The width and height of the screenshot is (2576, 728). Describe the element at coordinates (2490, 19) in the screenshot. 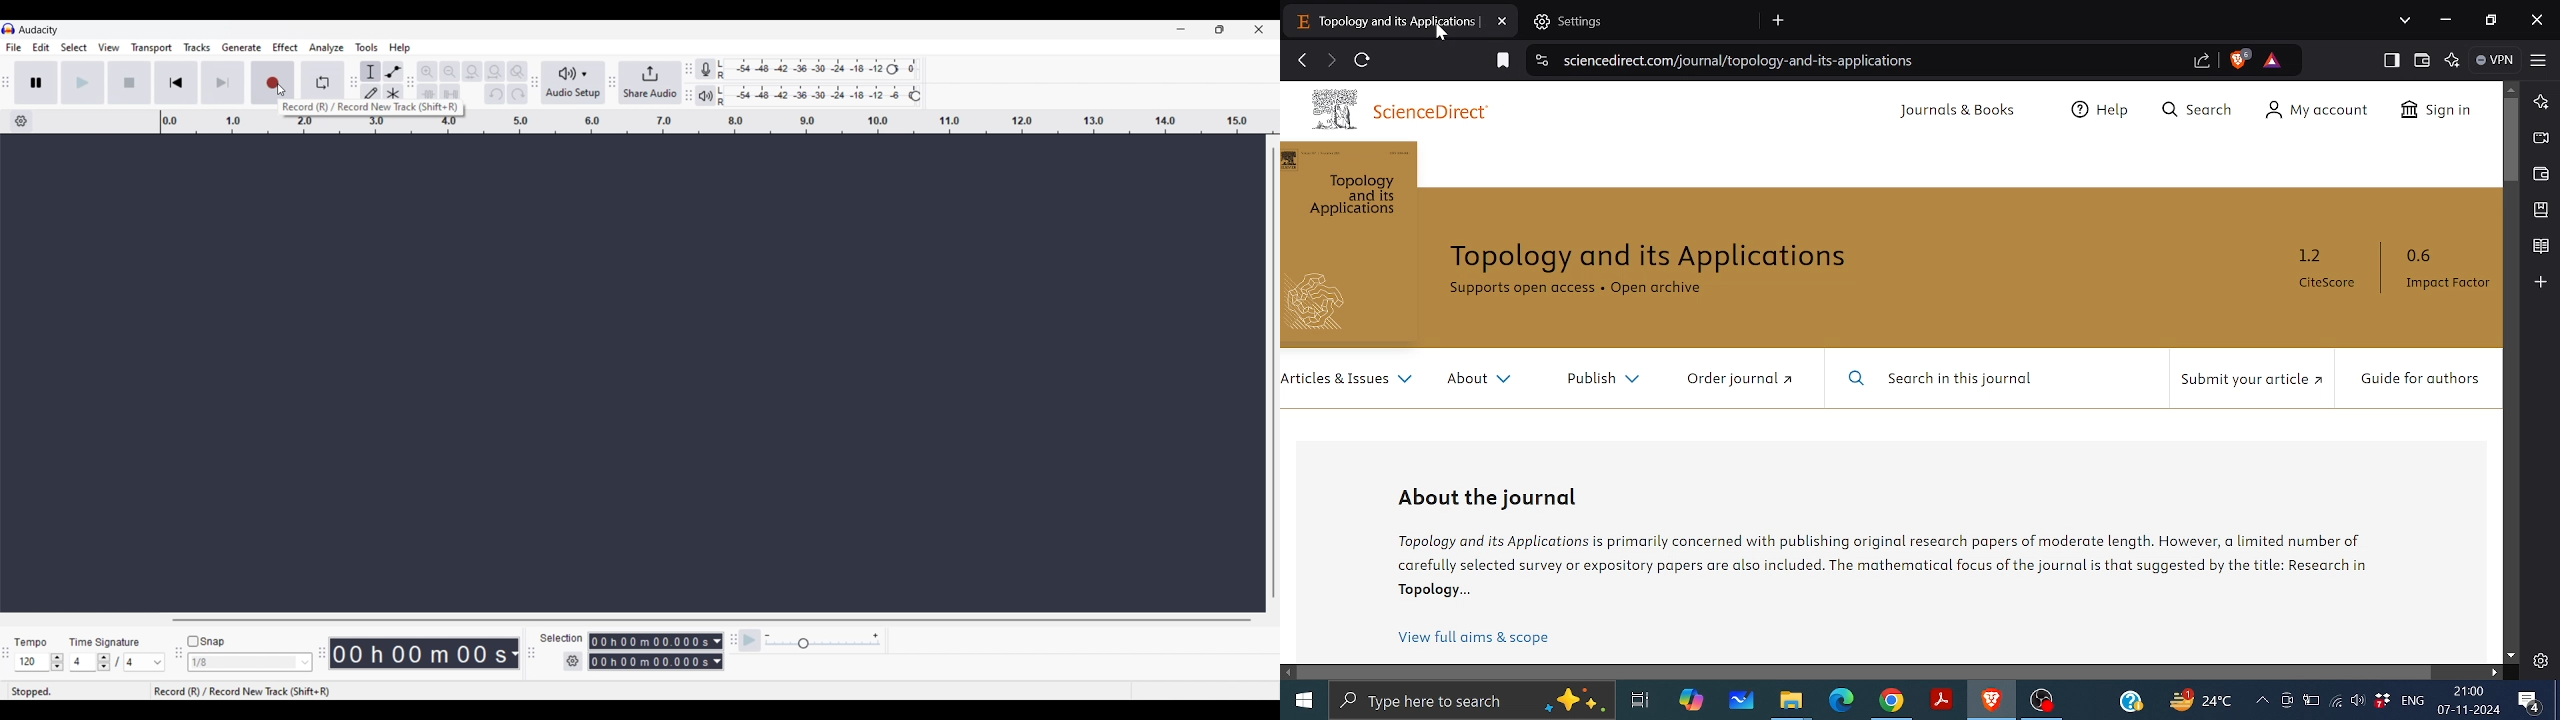

I see `restore down` at that location.